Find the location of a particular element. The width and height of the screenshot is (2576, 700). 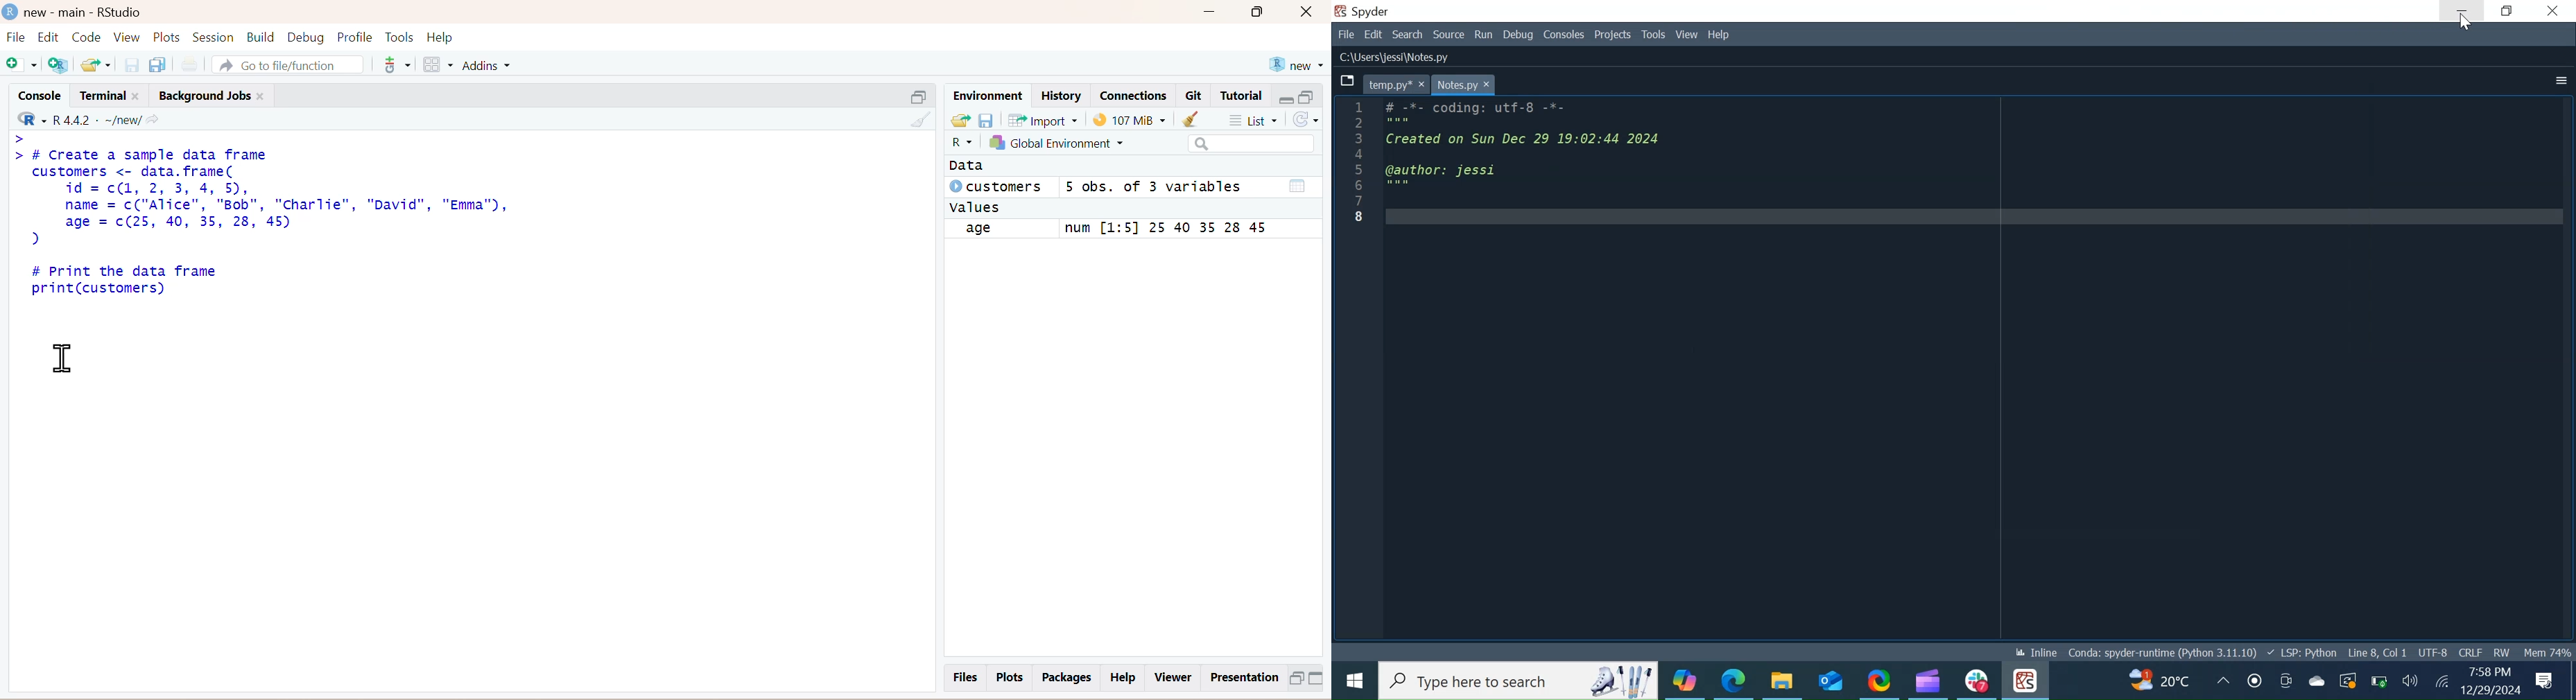

Spyder Desktop icon is located at coordinates (2026, 680).